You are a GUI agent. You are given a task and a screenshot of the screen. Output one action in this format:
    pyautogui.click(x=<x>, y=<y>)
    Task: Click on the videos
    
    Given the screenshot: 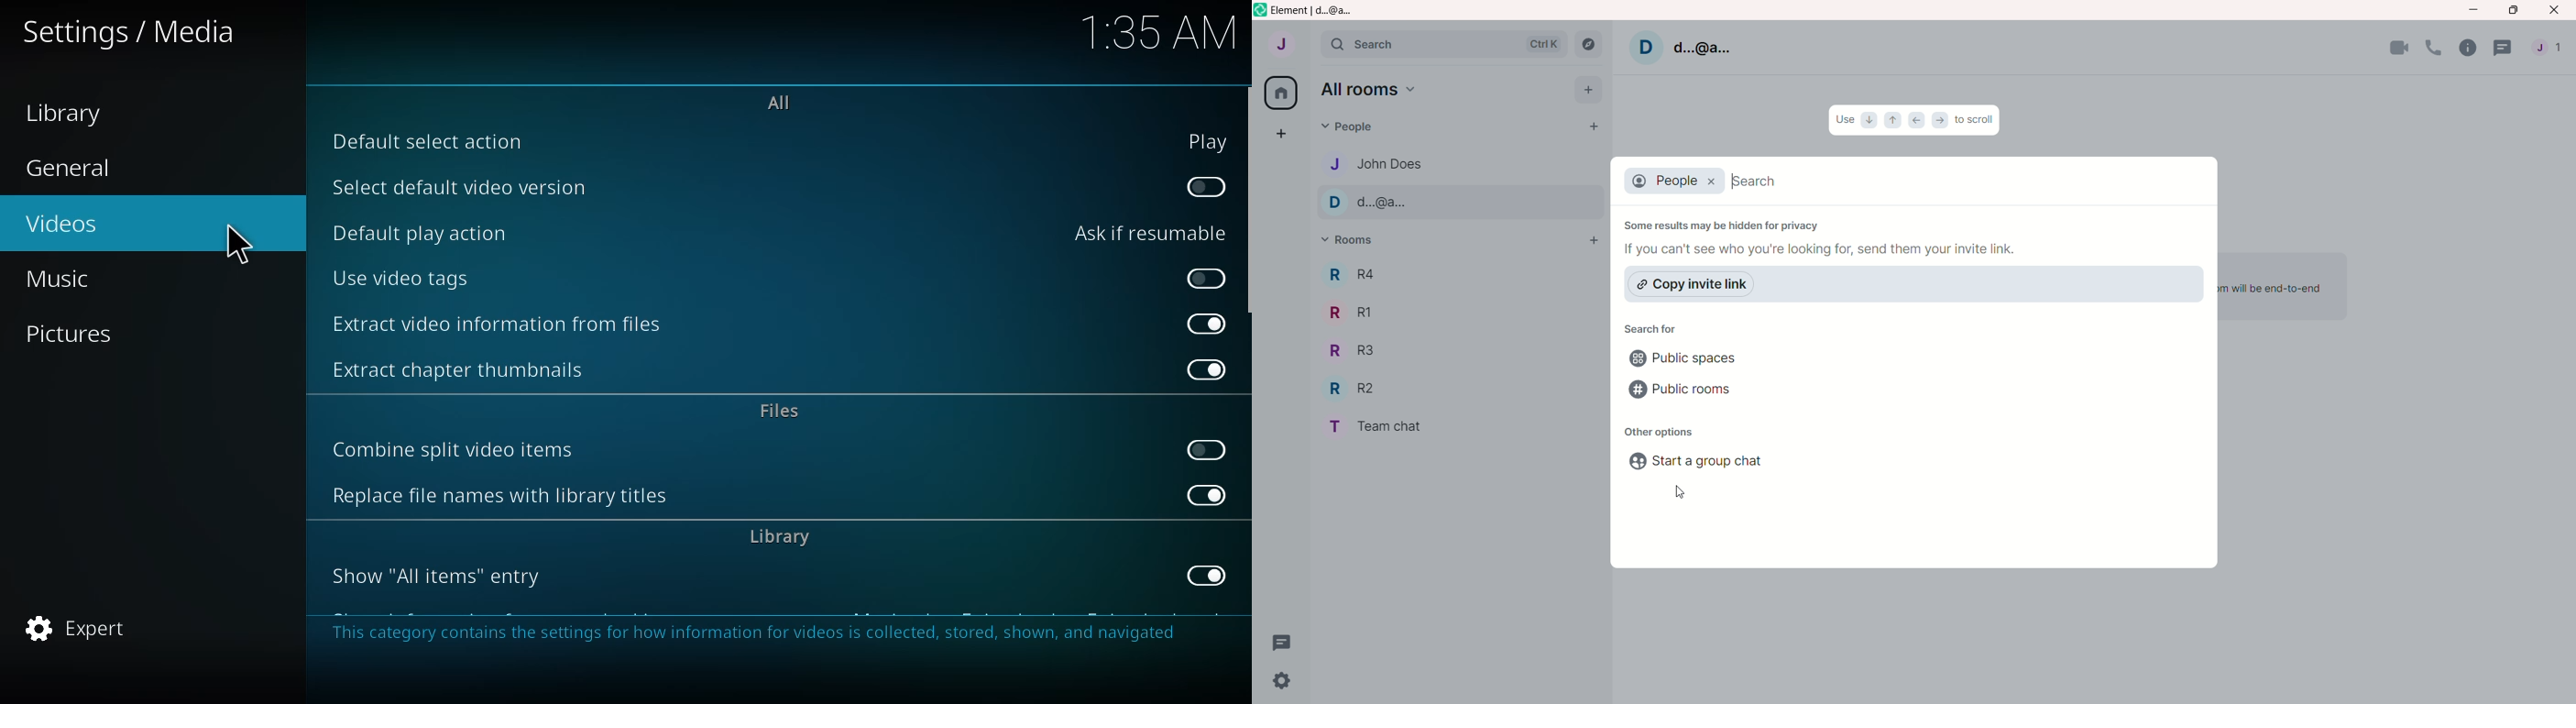 What is the action you would take?
    pyautogui.click(x=63, y=222)
    